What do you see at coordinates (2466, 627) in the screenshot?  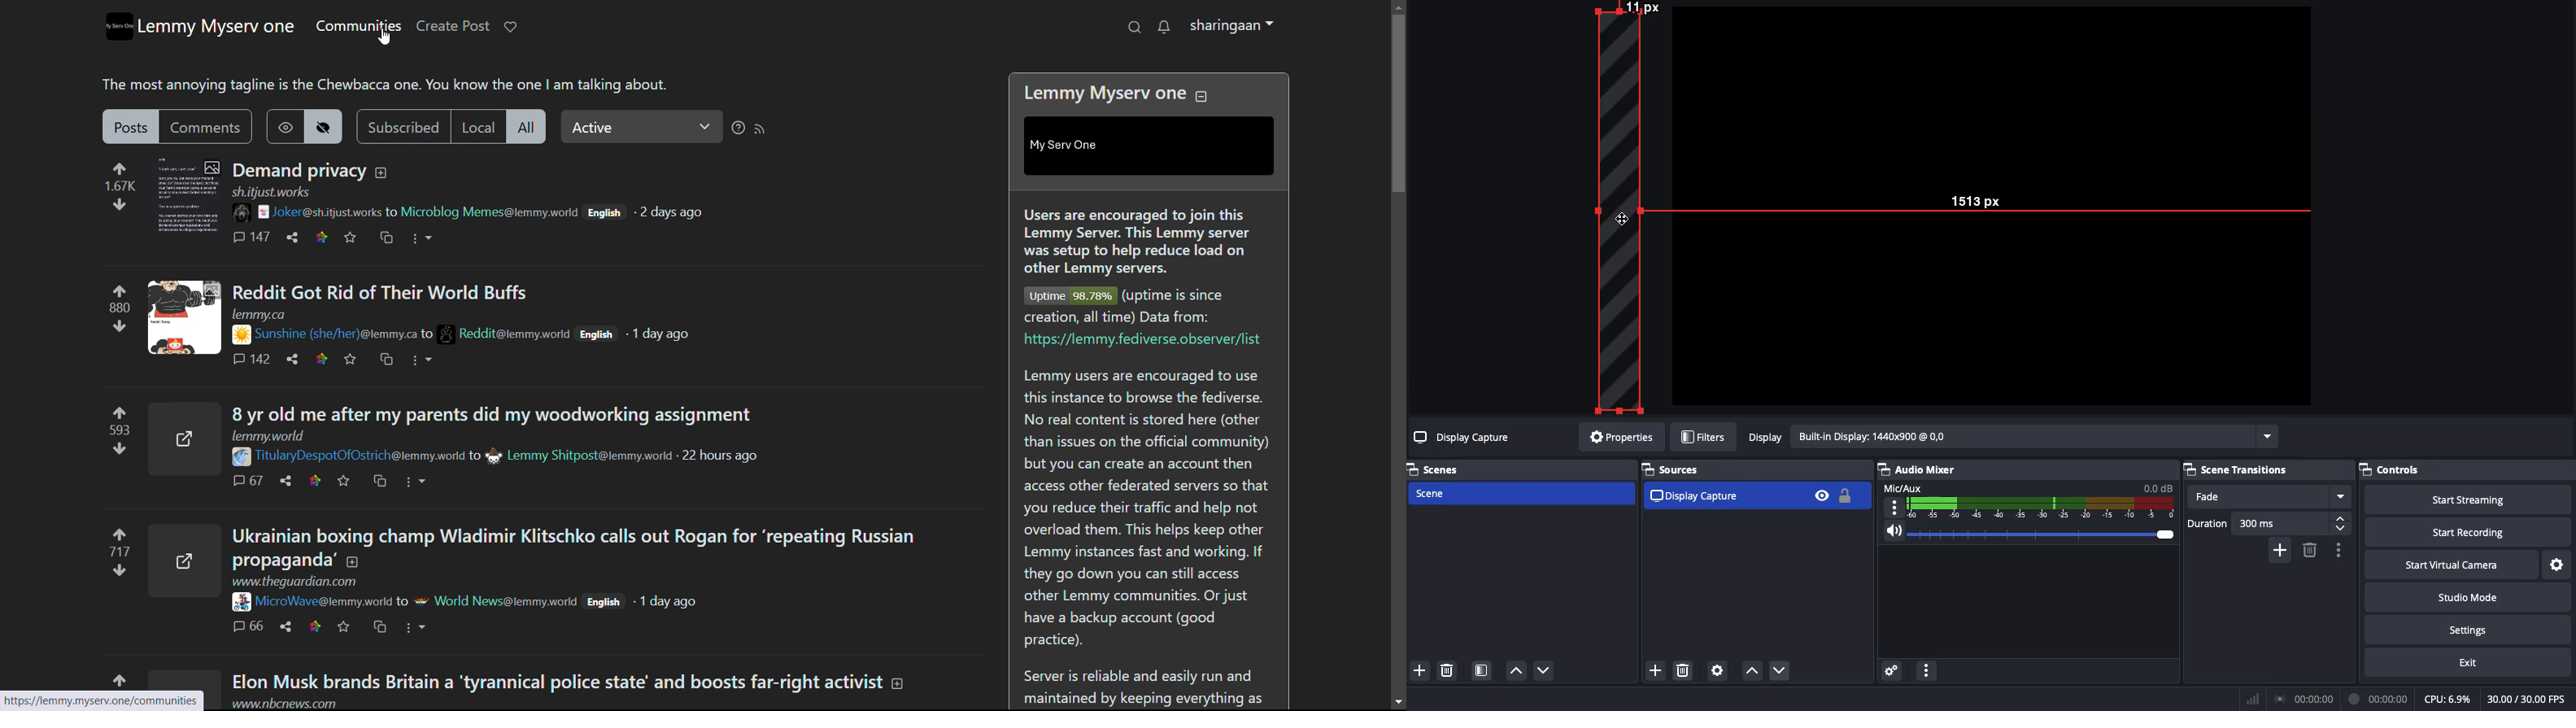 I see `Settings` at bounding box center [2466, 627].